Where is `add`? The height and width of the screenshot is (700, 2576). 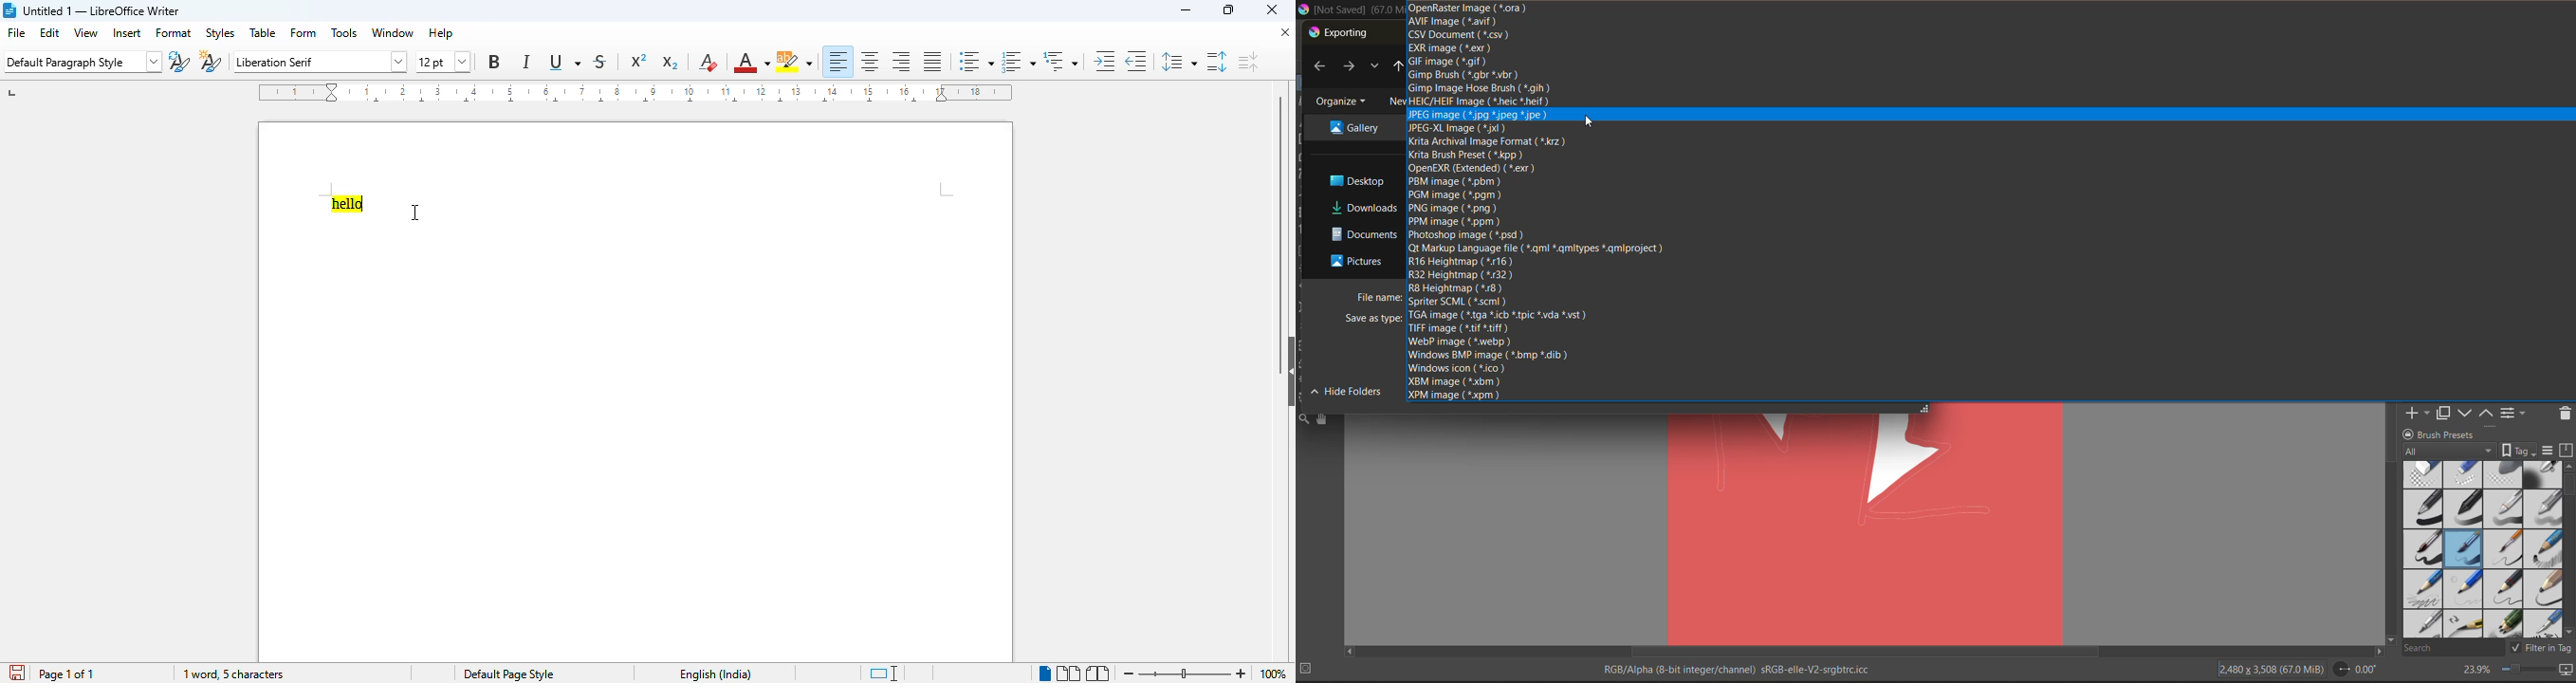 add is located at coordinates (2421, 412).